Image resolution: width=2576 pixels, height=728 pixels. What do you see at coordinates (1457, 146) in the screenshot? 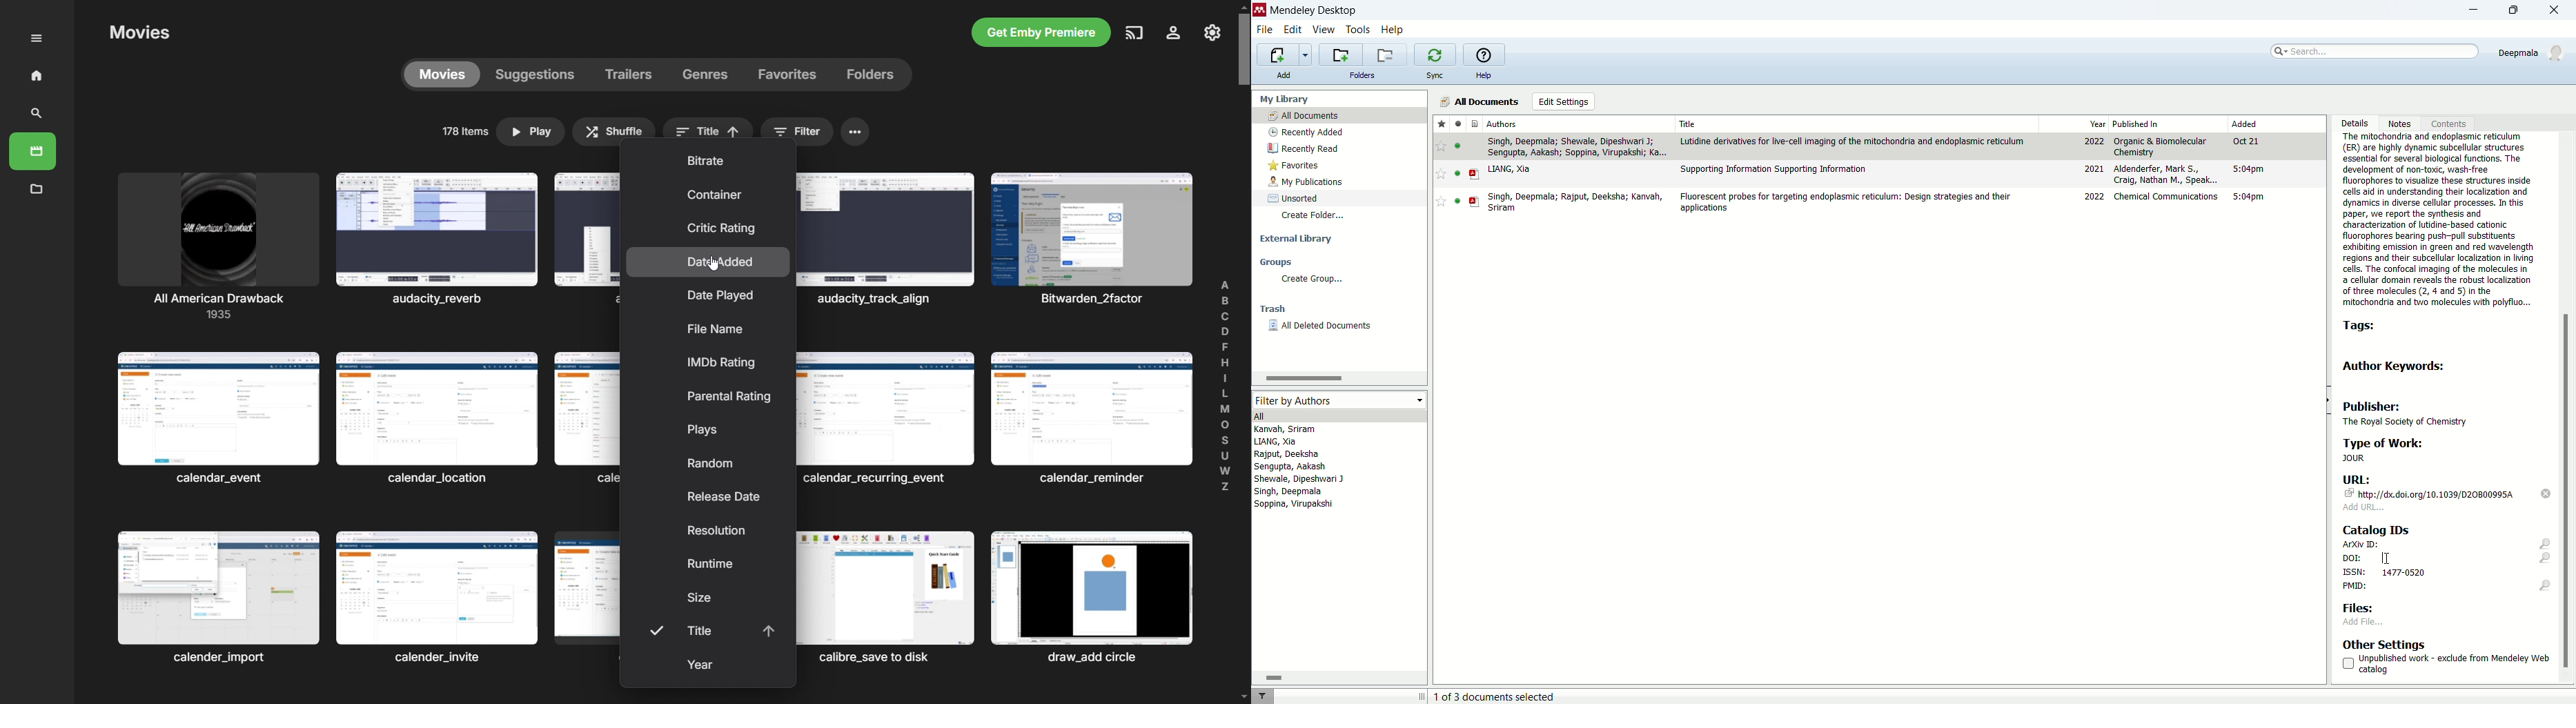
I see `unread` at bounding box center [1457, 146].